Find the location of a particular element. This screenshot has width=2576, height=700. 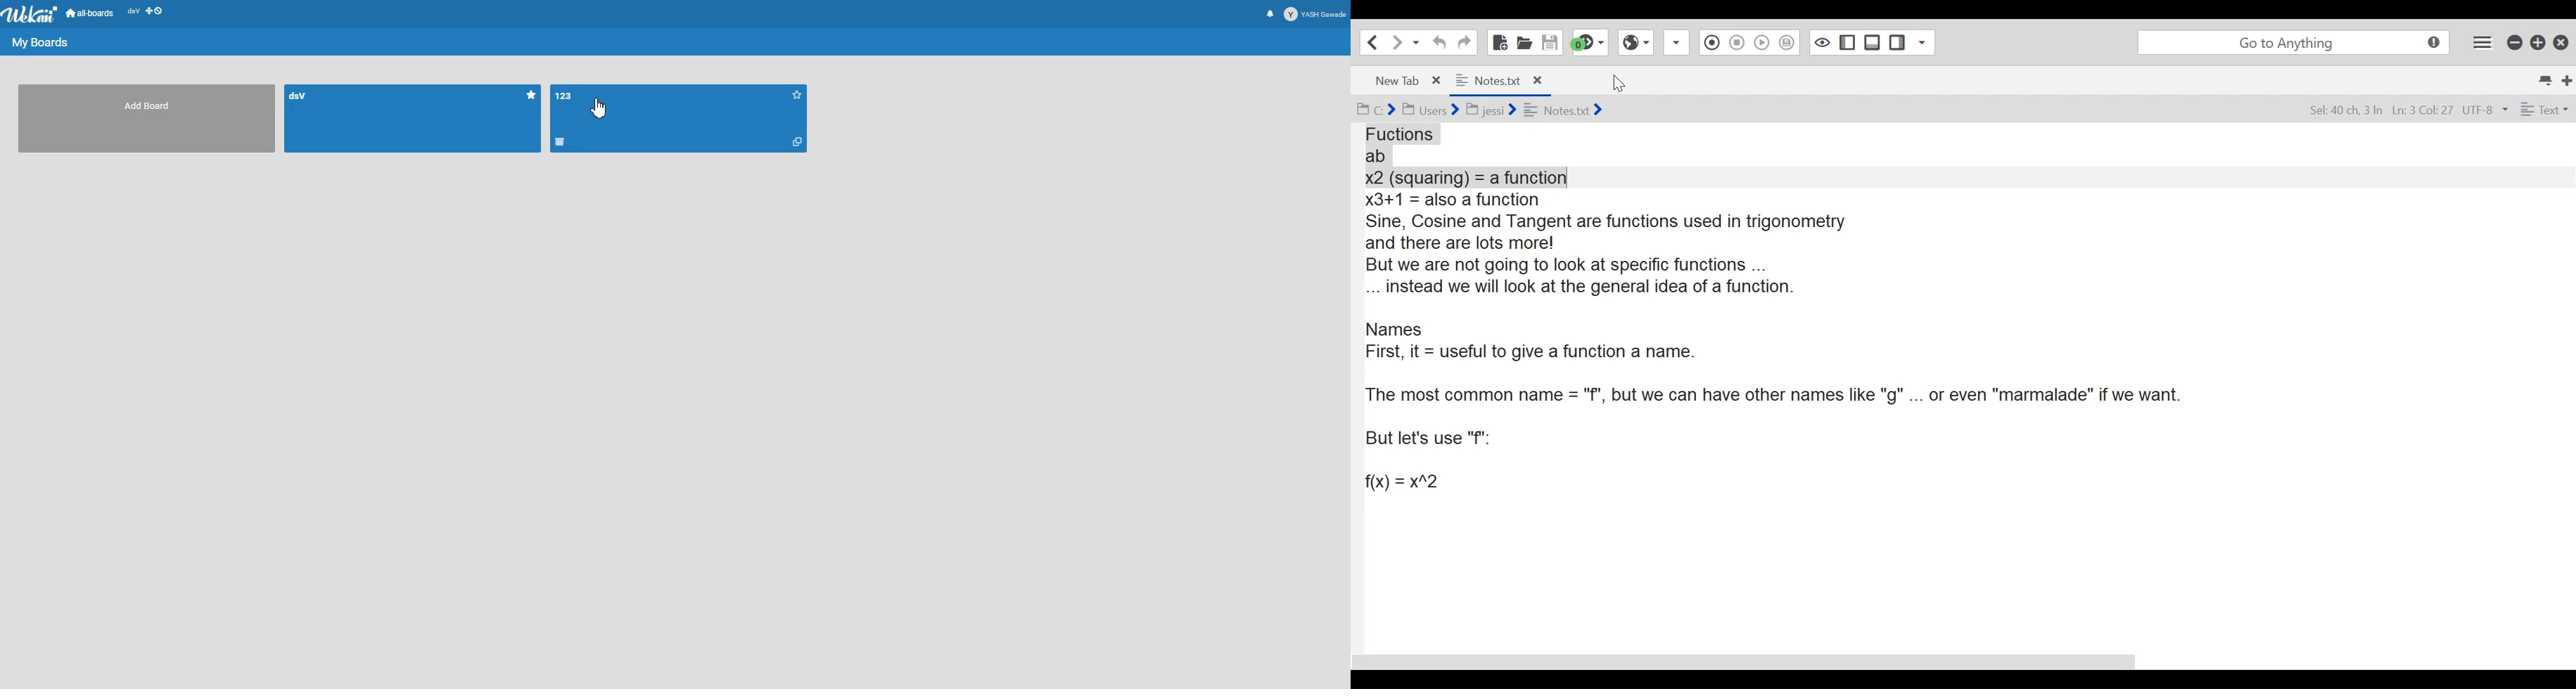

dropdown is located at coordinates (1924, 43).